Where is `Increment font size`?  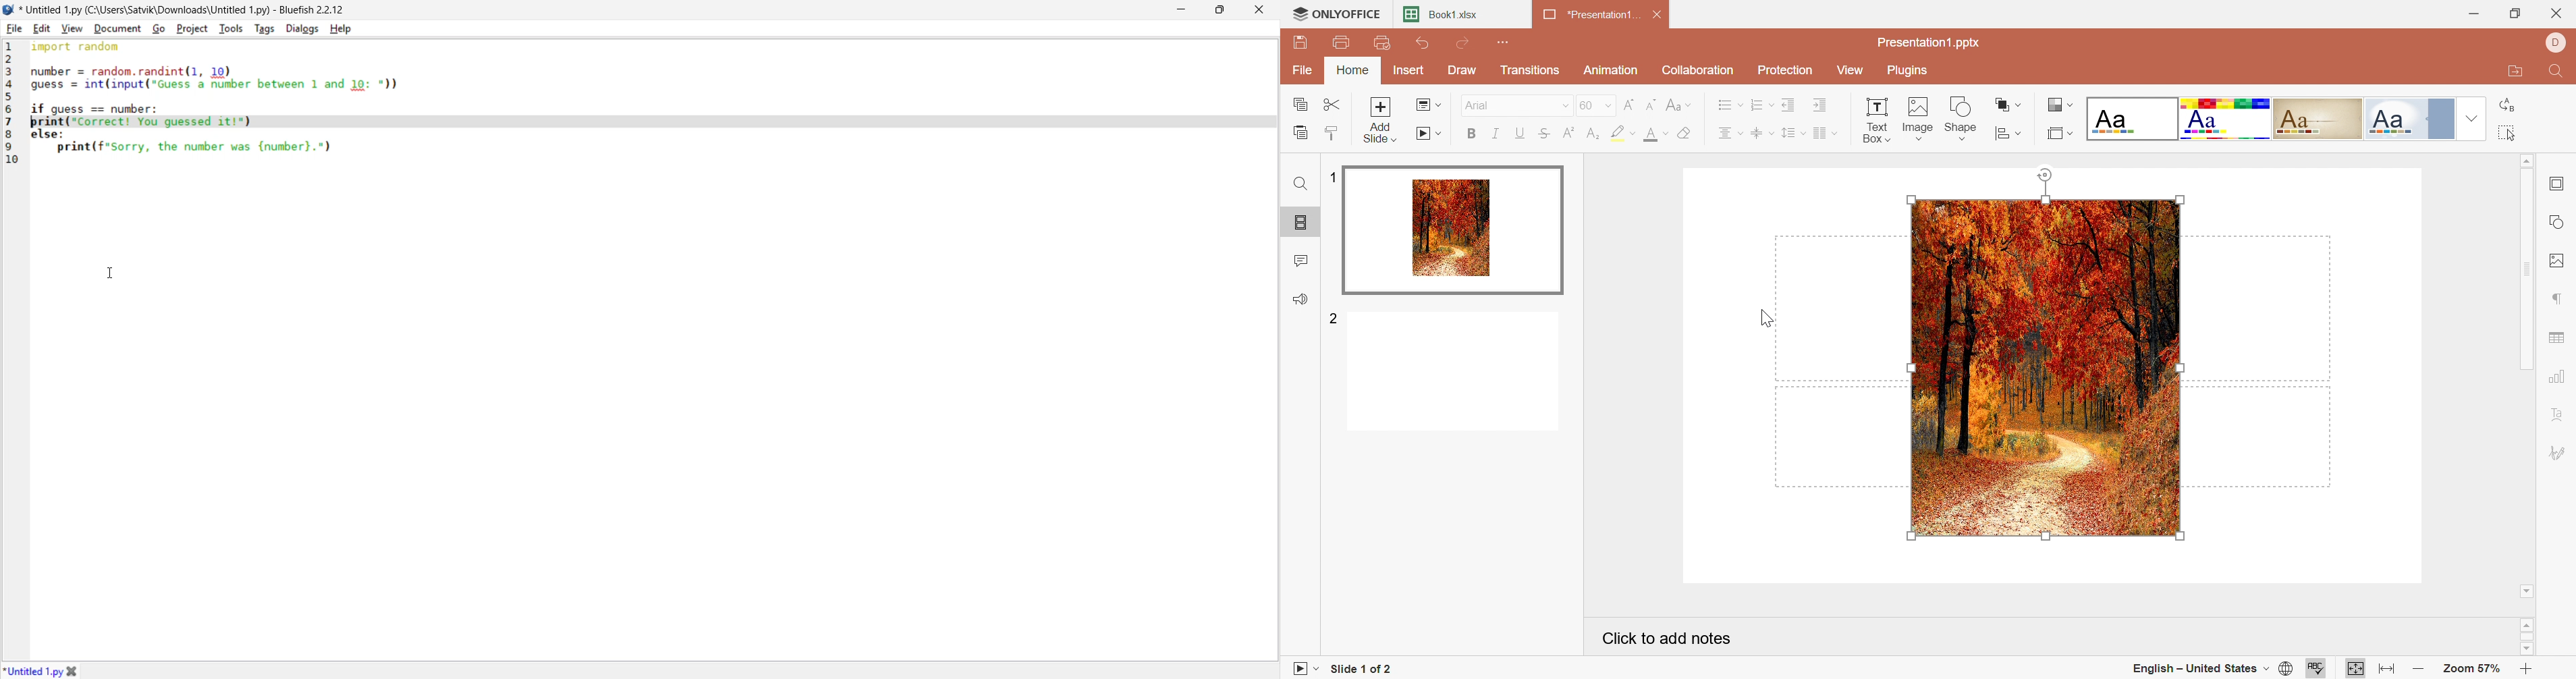 Increment font size is located at coordinates (1628, 103).